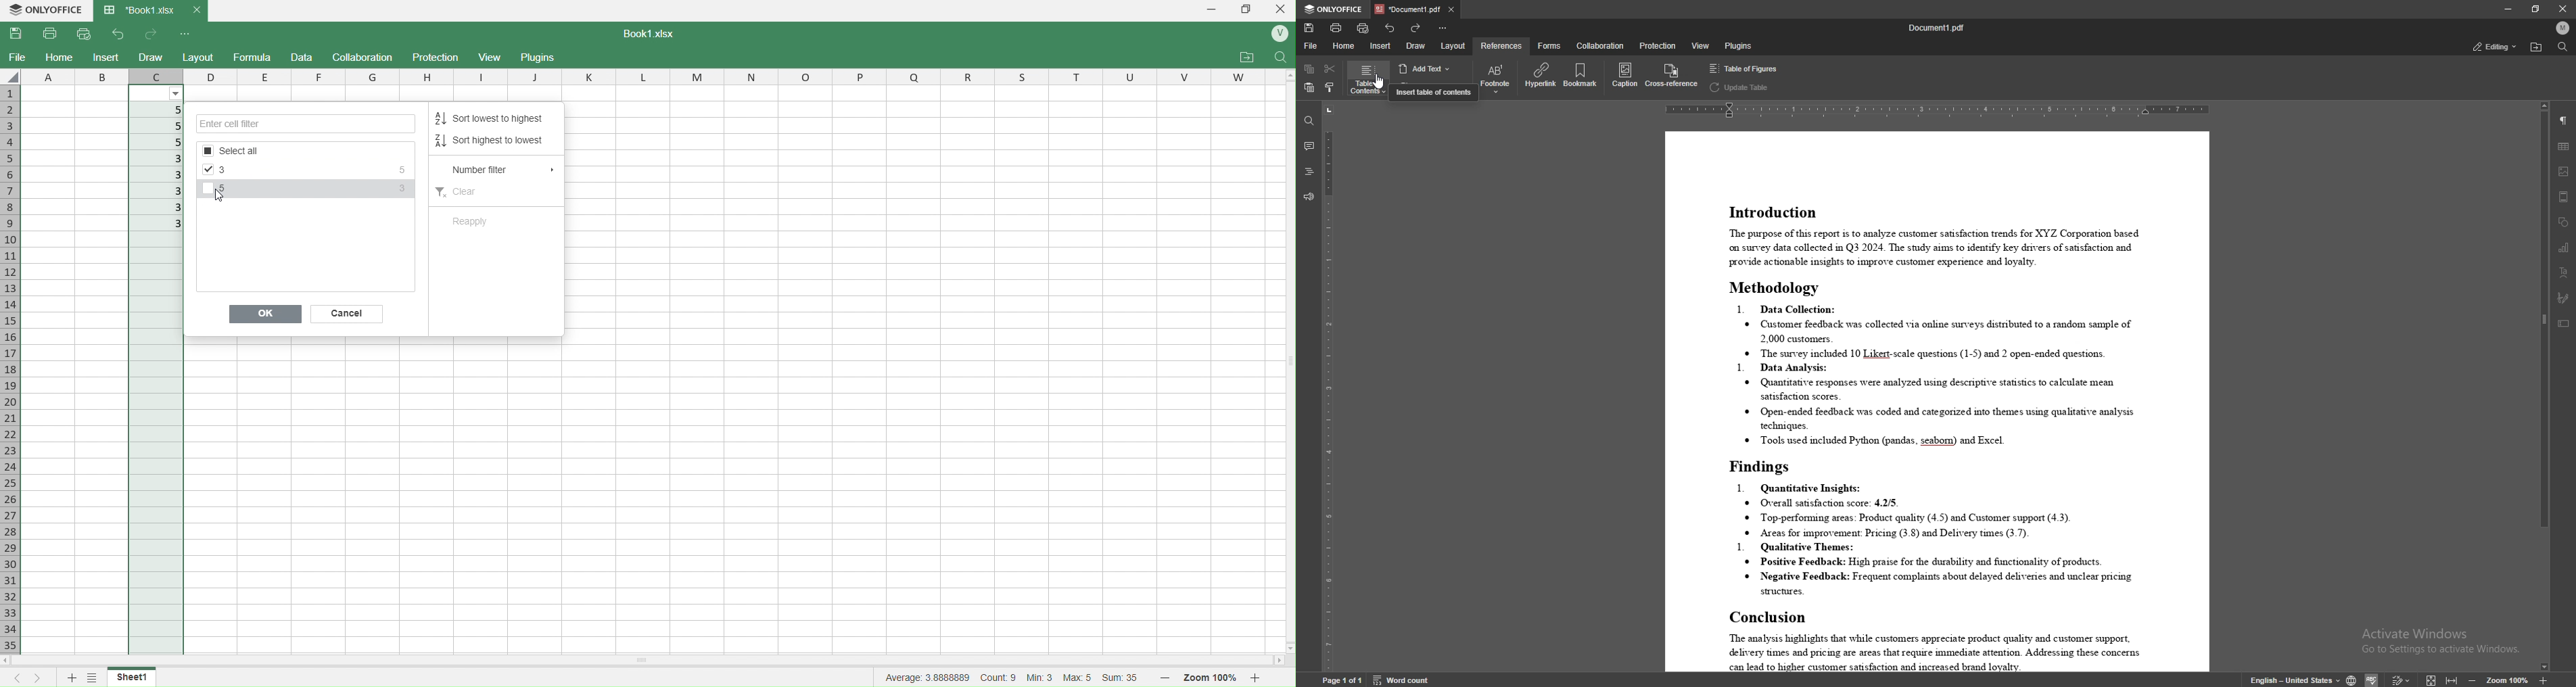  Describe the element at coordinates (1741, 86) in the screenshot. I see `update table` at that location.